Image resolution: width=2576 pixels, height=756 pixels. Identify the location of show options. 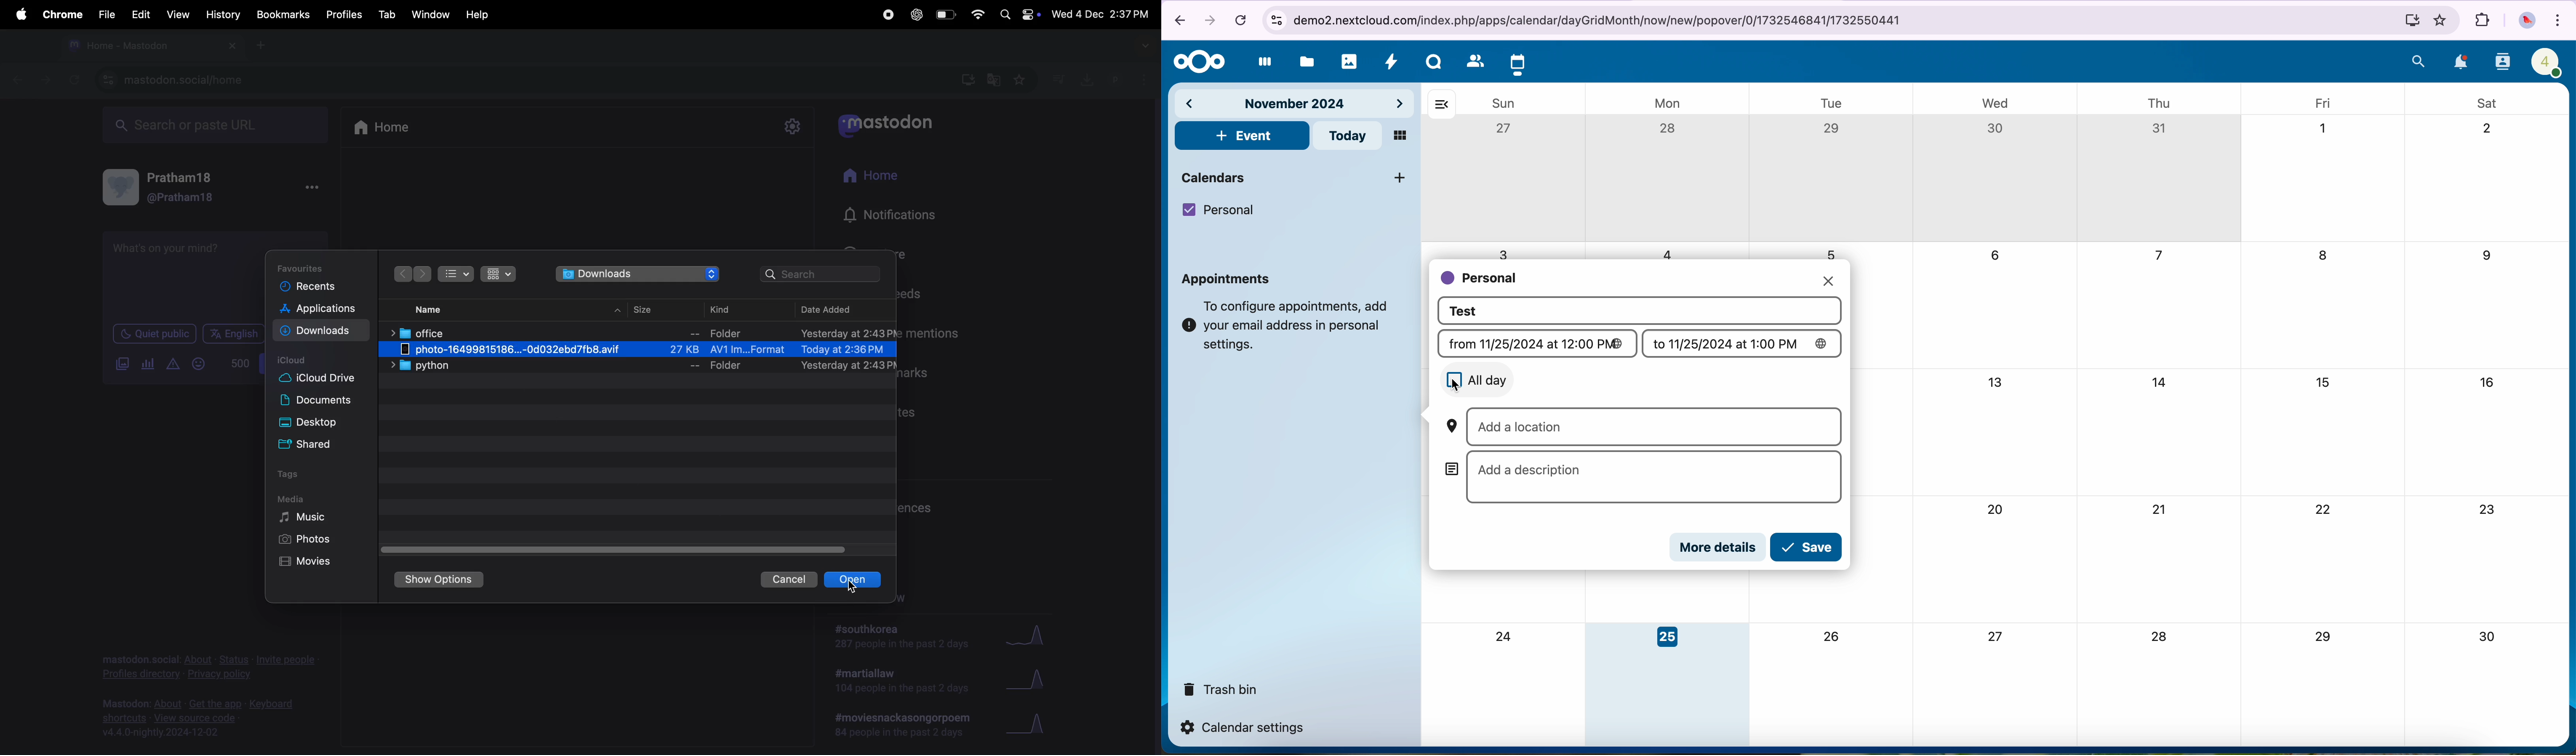
(439, 580).